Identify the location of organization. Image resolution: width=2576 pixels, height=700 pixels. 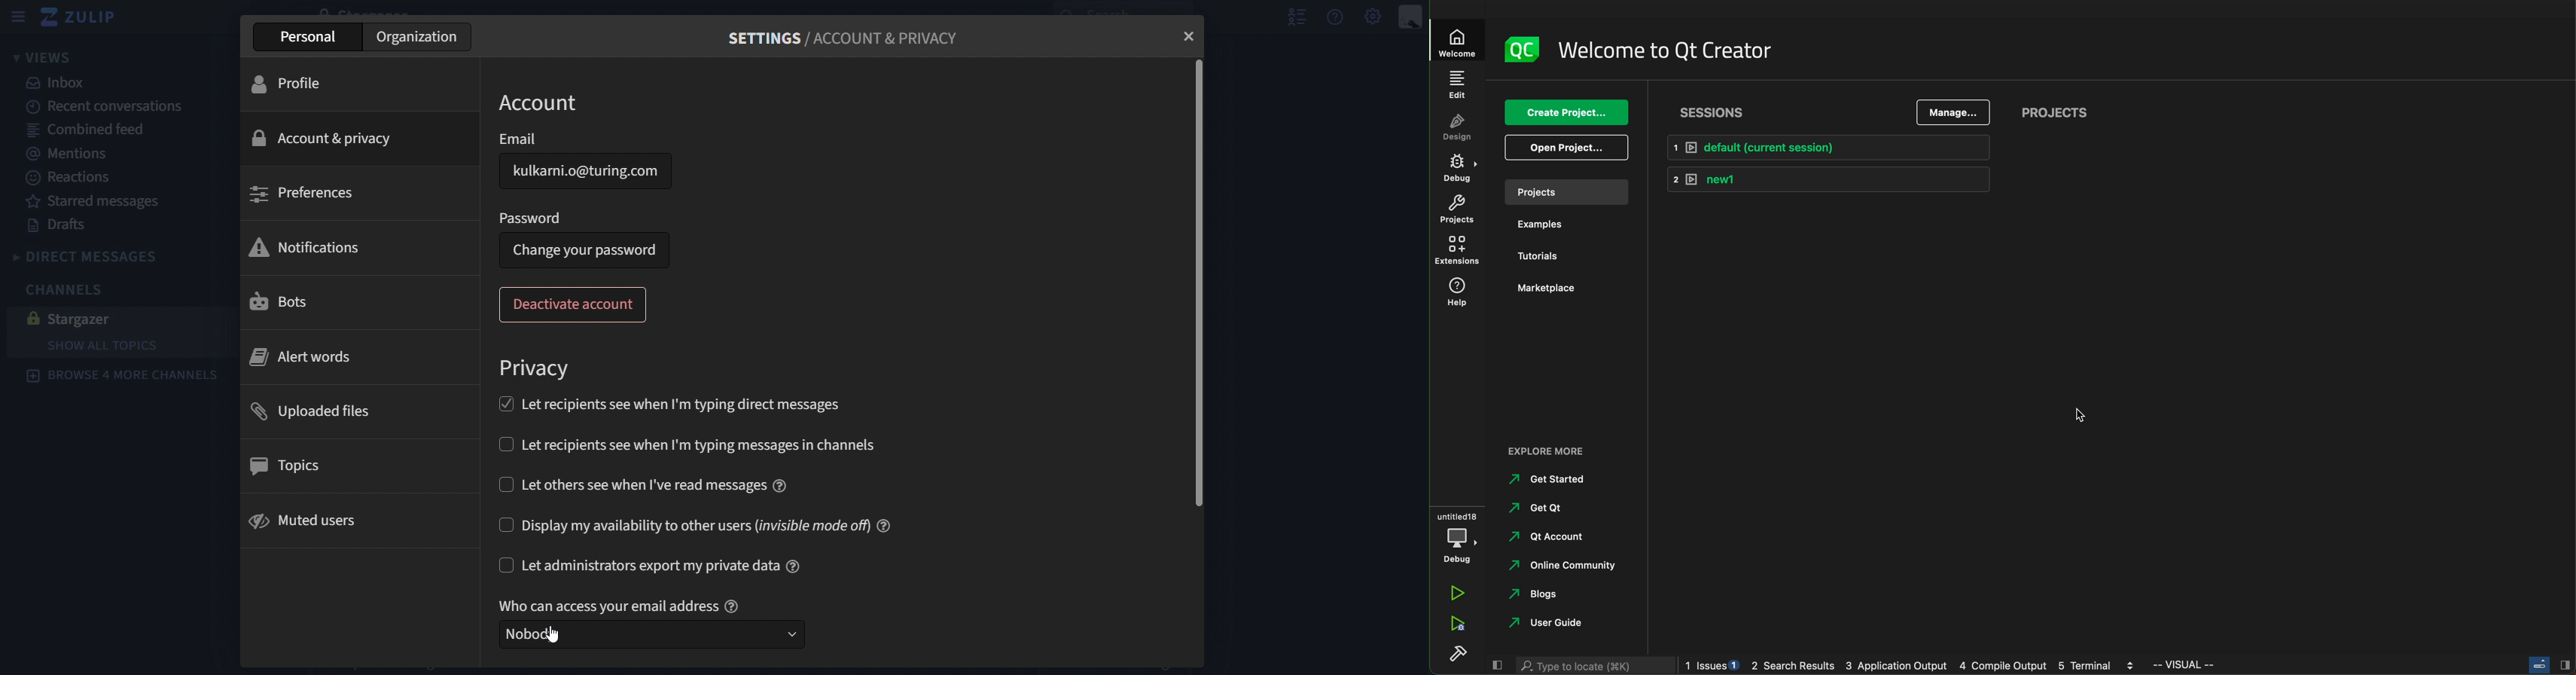
(416, 38).